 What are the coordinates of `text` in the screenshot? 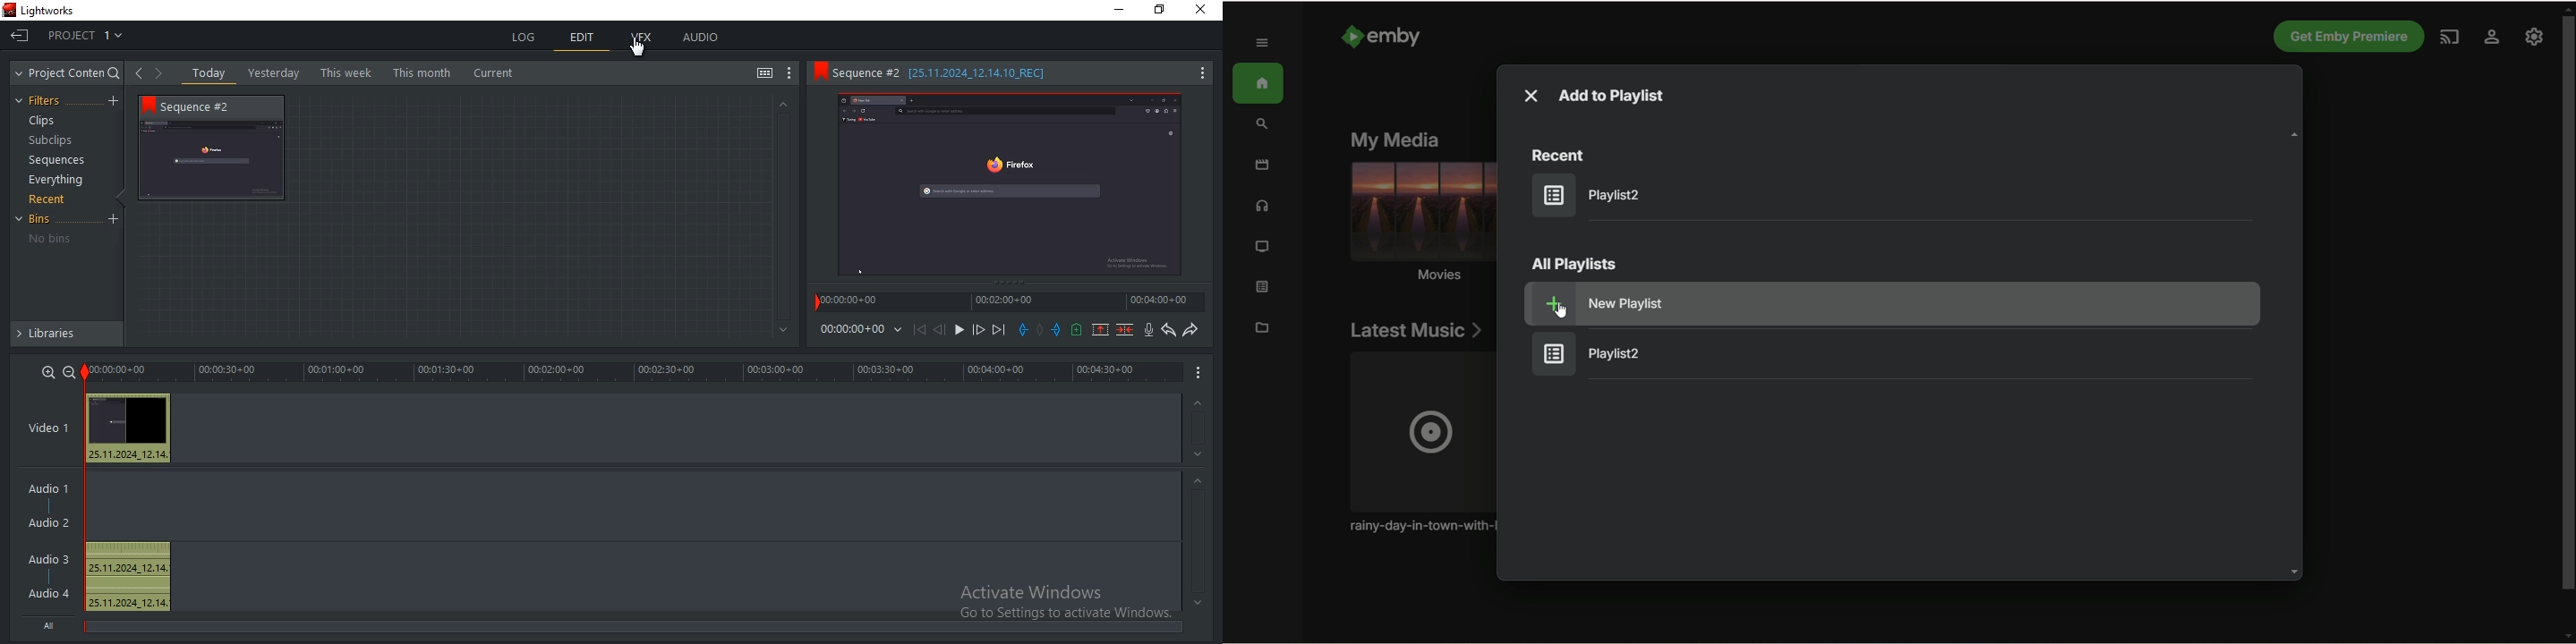 It's located at (363, 74).